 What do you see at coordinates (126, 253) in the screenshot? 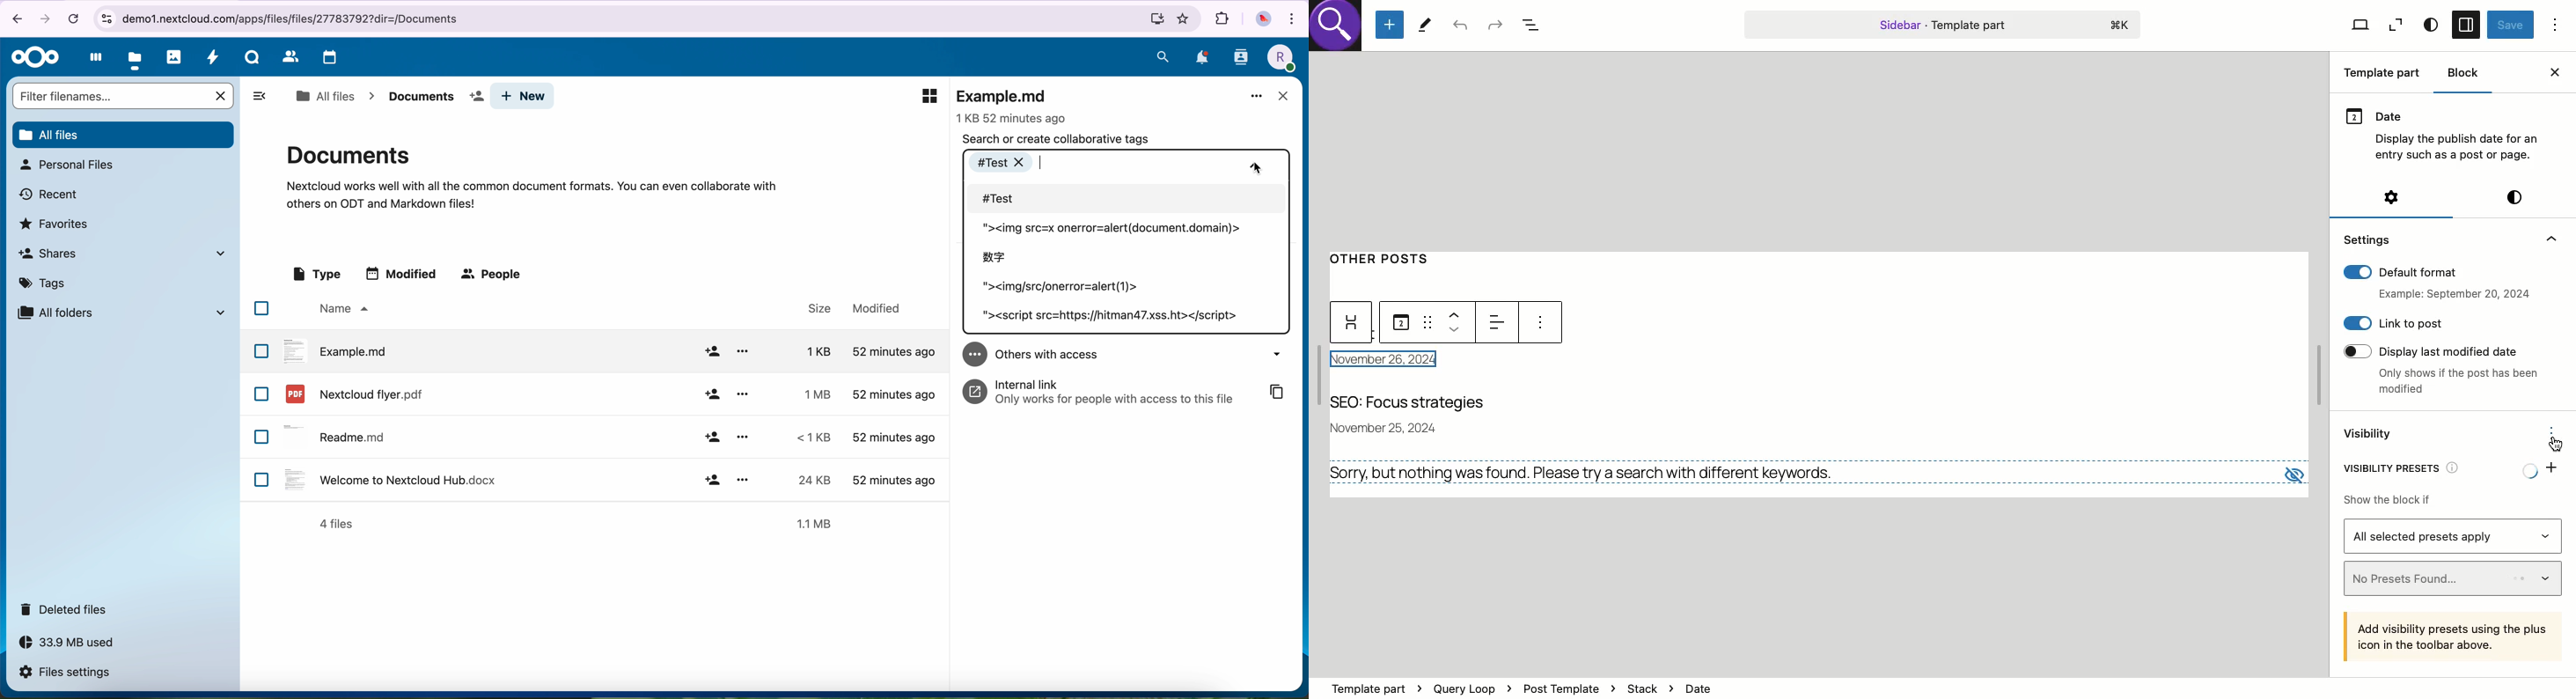
I see `shares tab` at bounding box center [126, 253].